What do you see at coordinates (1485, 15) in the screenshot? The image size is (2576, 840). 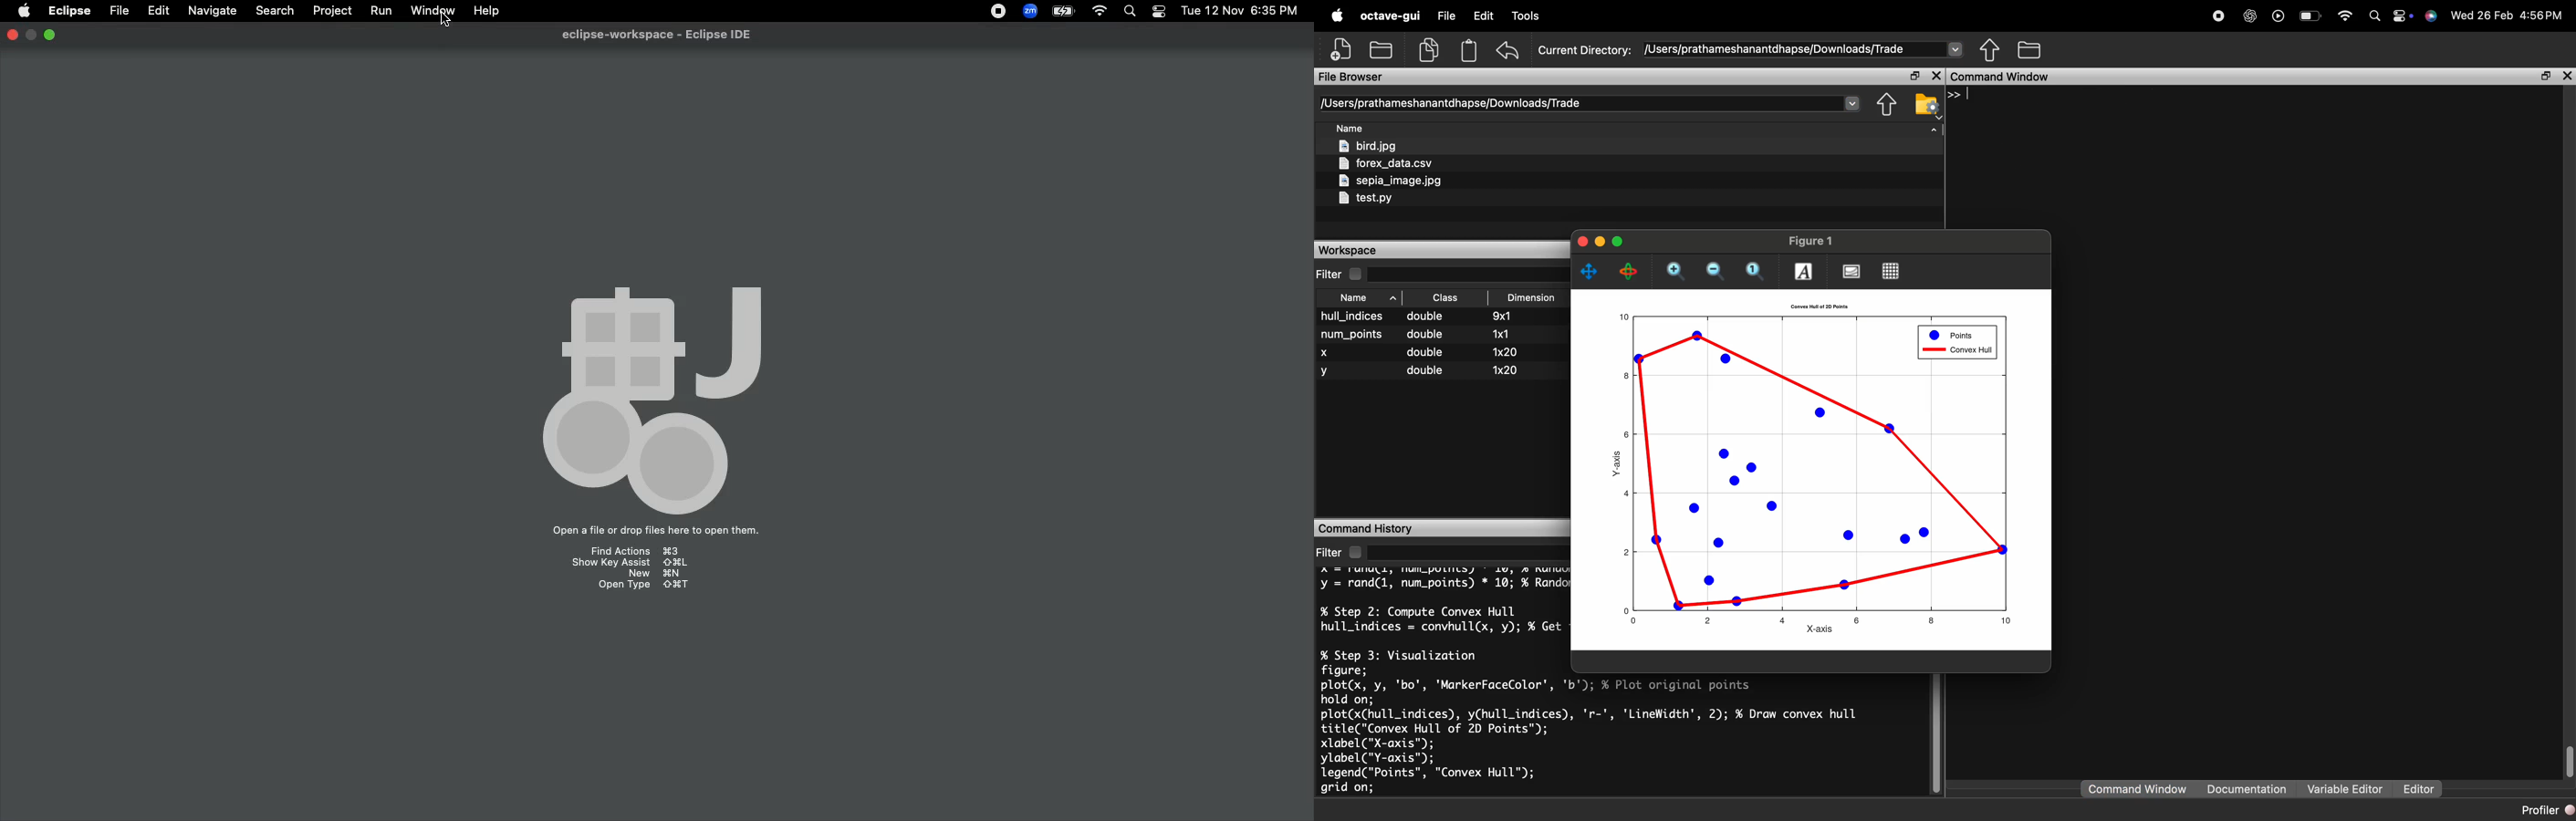 I see `edit` at bounding box center [1485, 15].